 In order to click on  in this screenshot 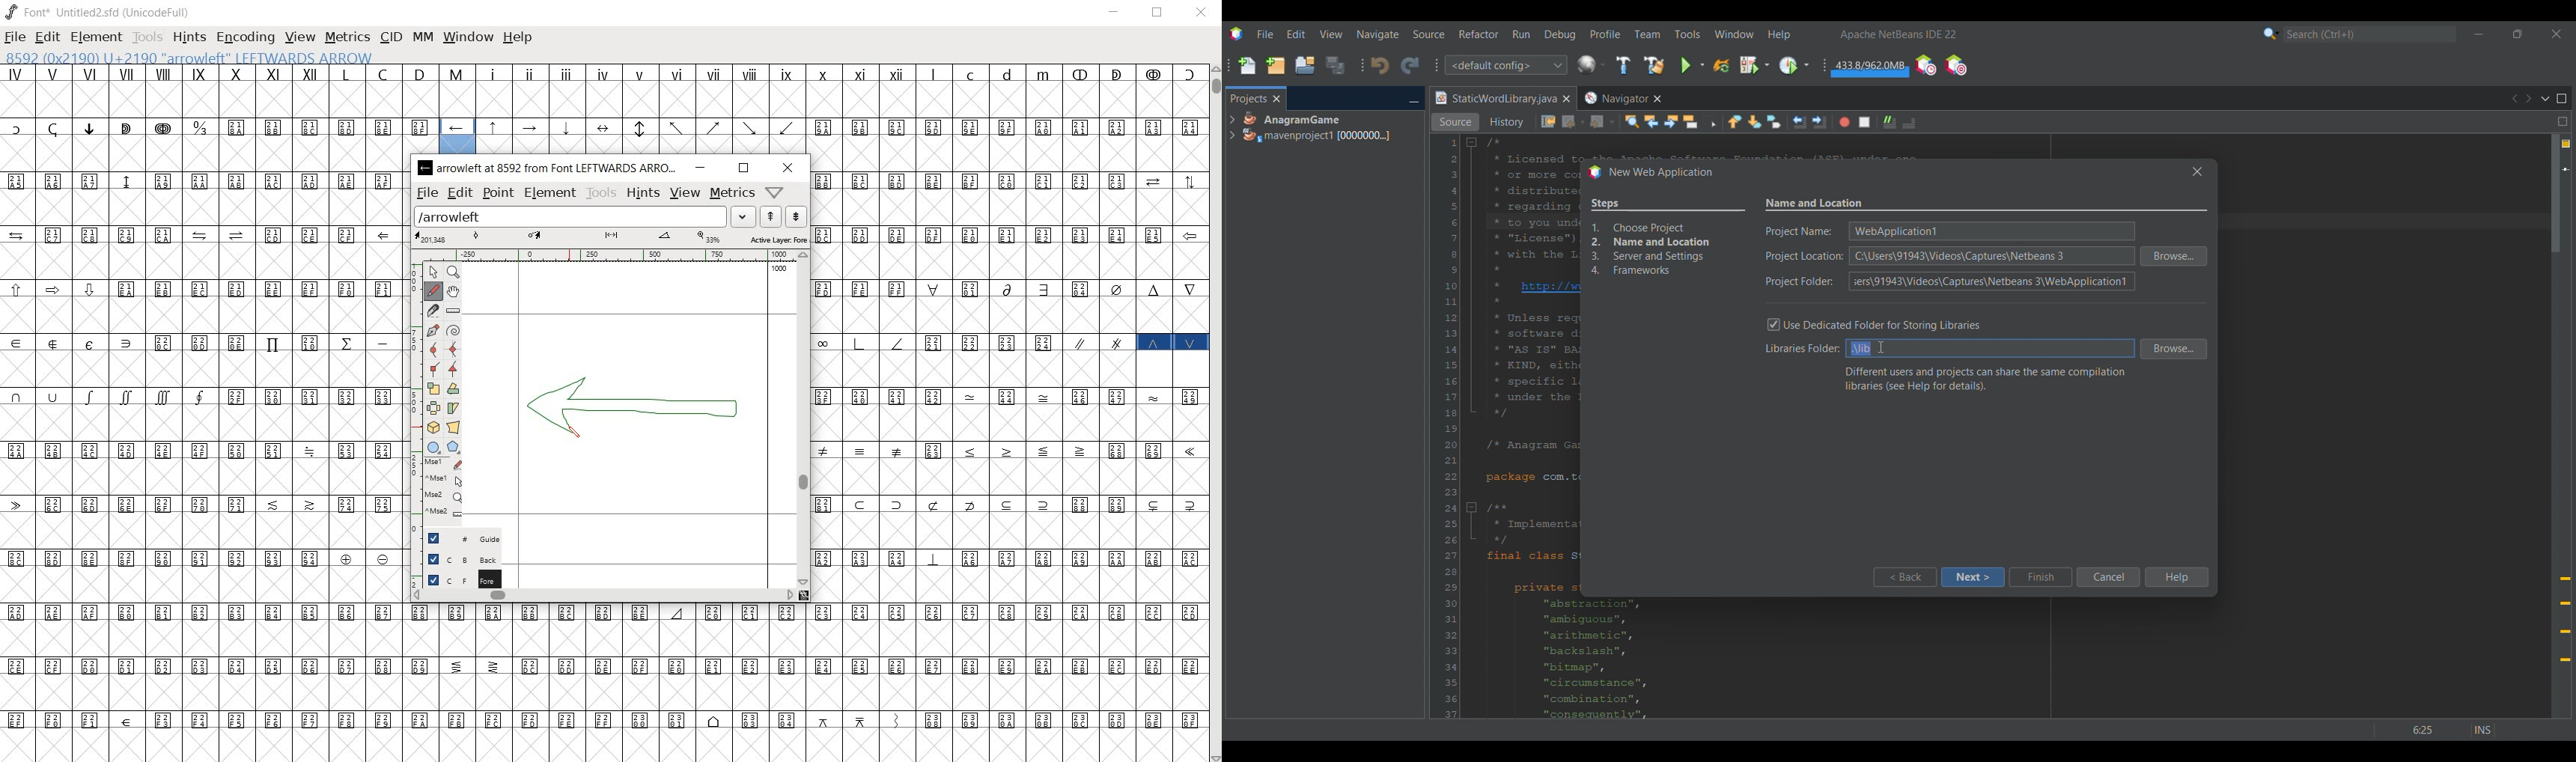, I will do `click(1878, 347)`.